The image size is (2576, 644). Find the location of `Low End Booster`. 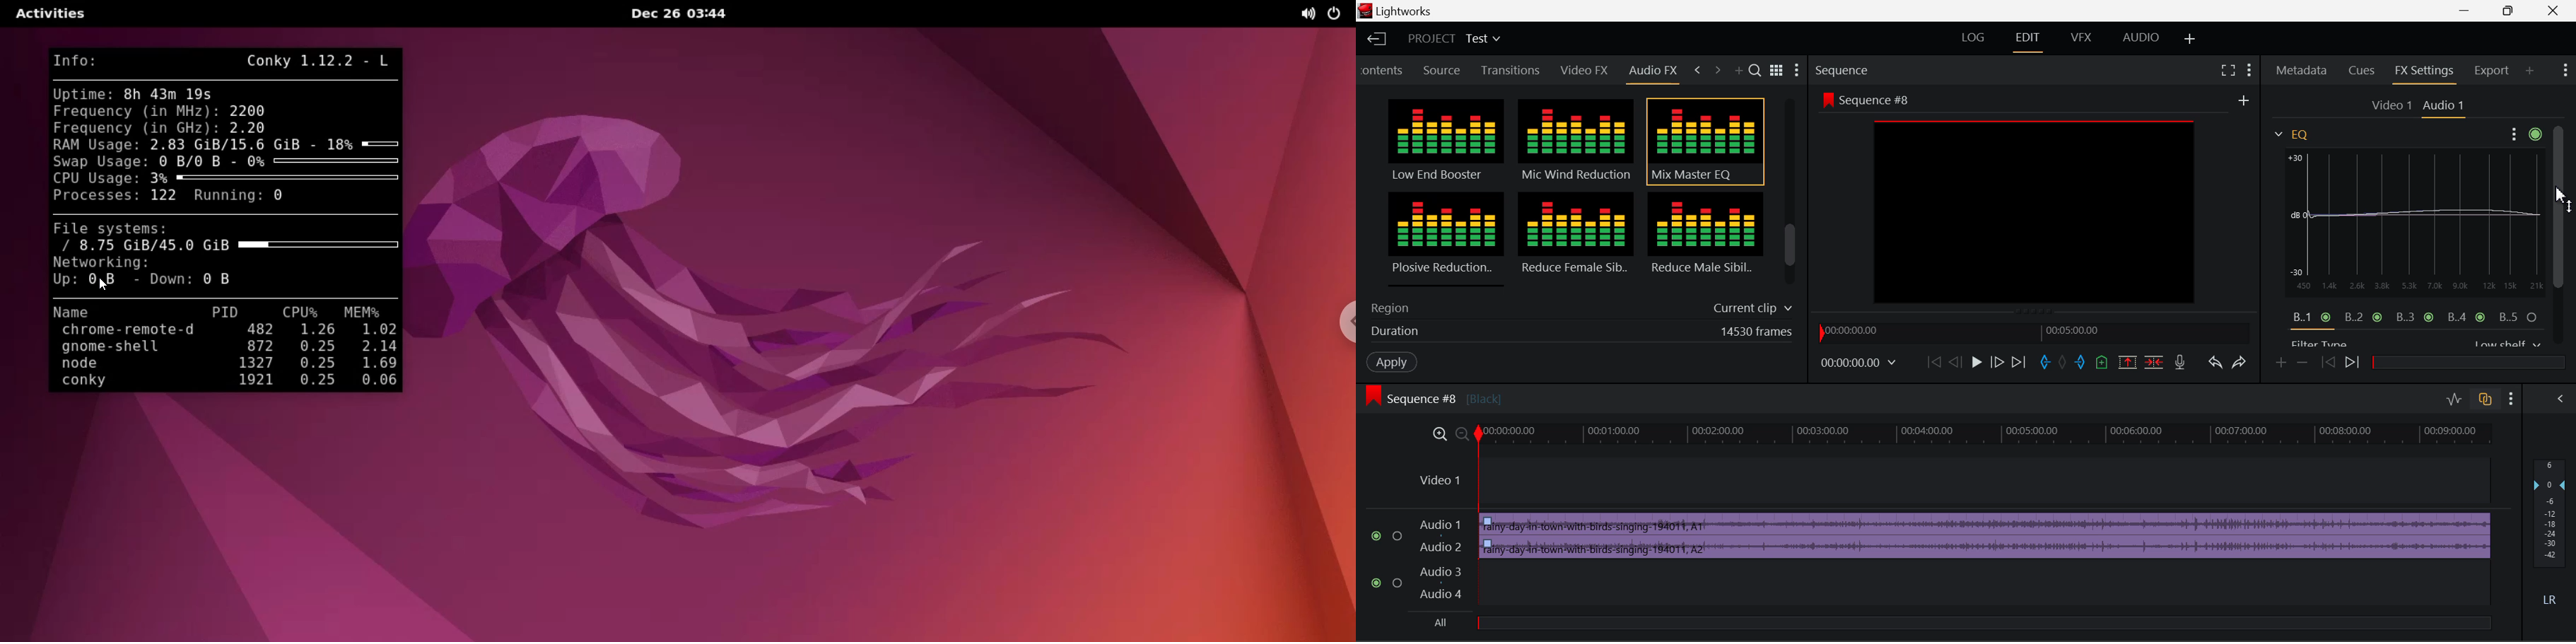

Low End Booster is located at coordinates (1444, 141).